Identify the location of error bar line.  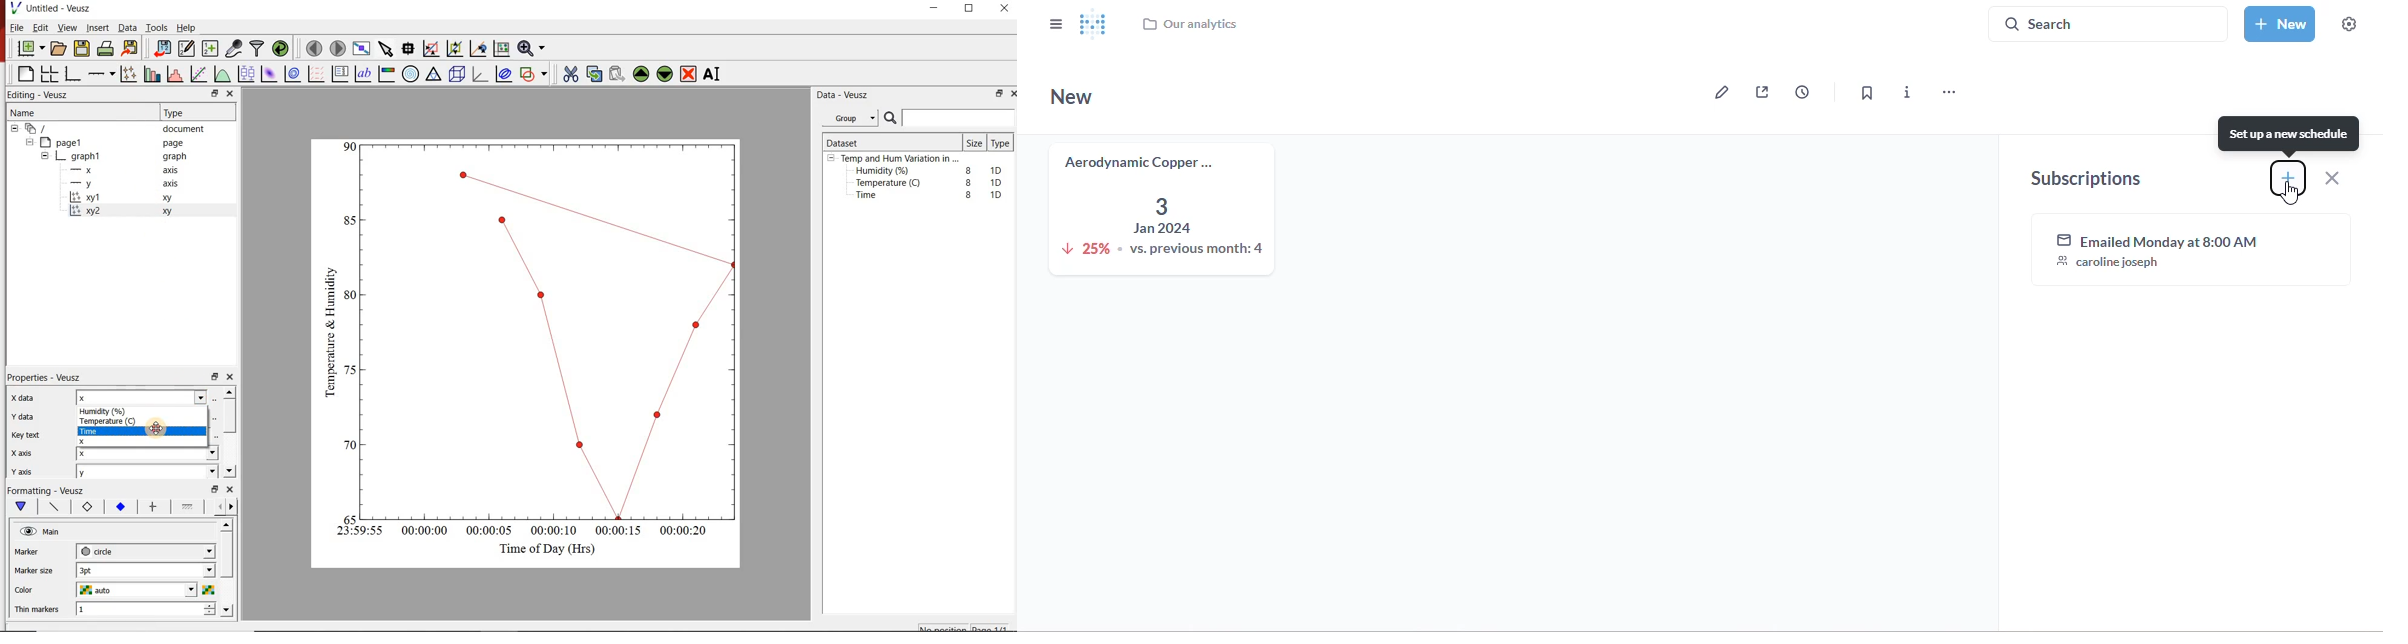
(153, 506).